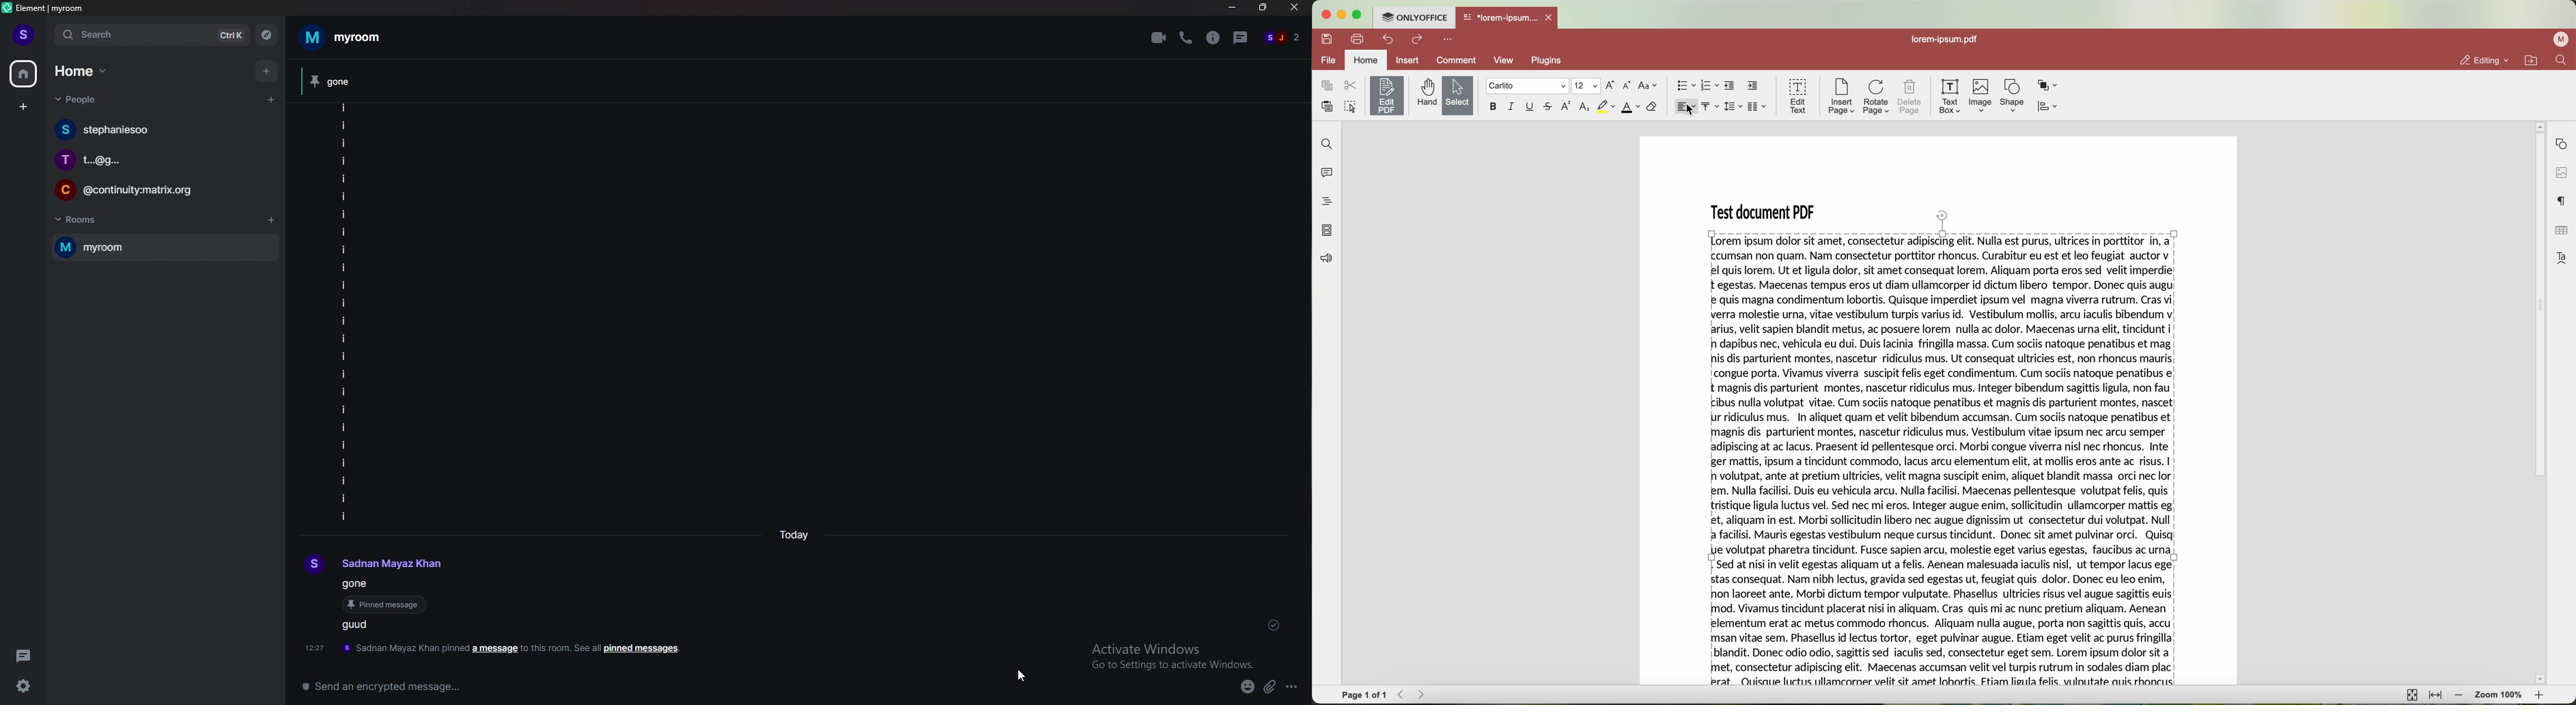  I want to click on home, so click(81, 71).